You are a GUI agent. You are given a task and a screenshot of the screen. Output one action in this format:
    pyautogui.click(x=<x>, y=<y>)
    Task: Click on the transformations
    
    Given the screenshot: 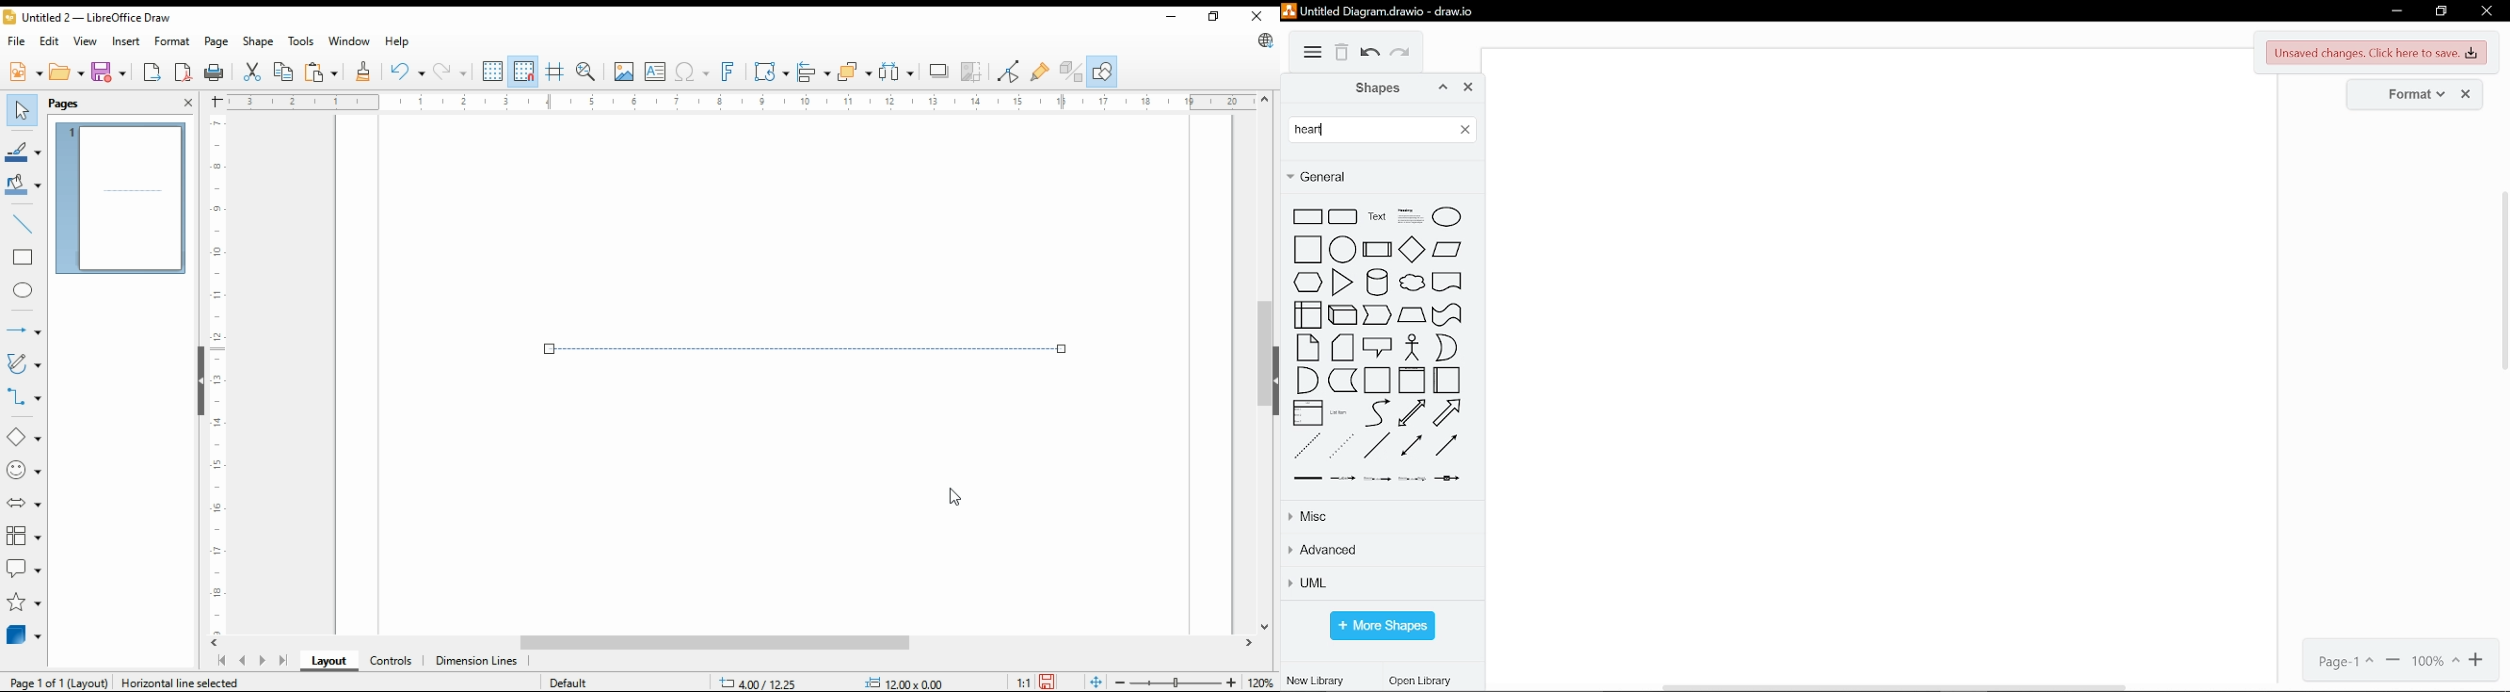 What is the action you would take?
    pyautogui.click(x=770, y=71)
    